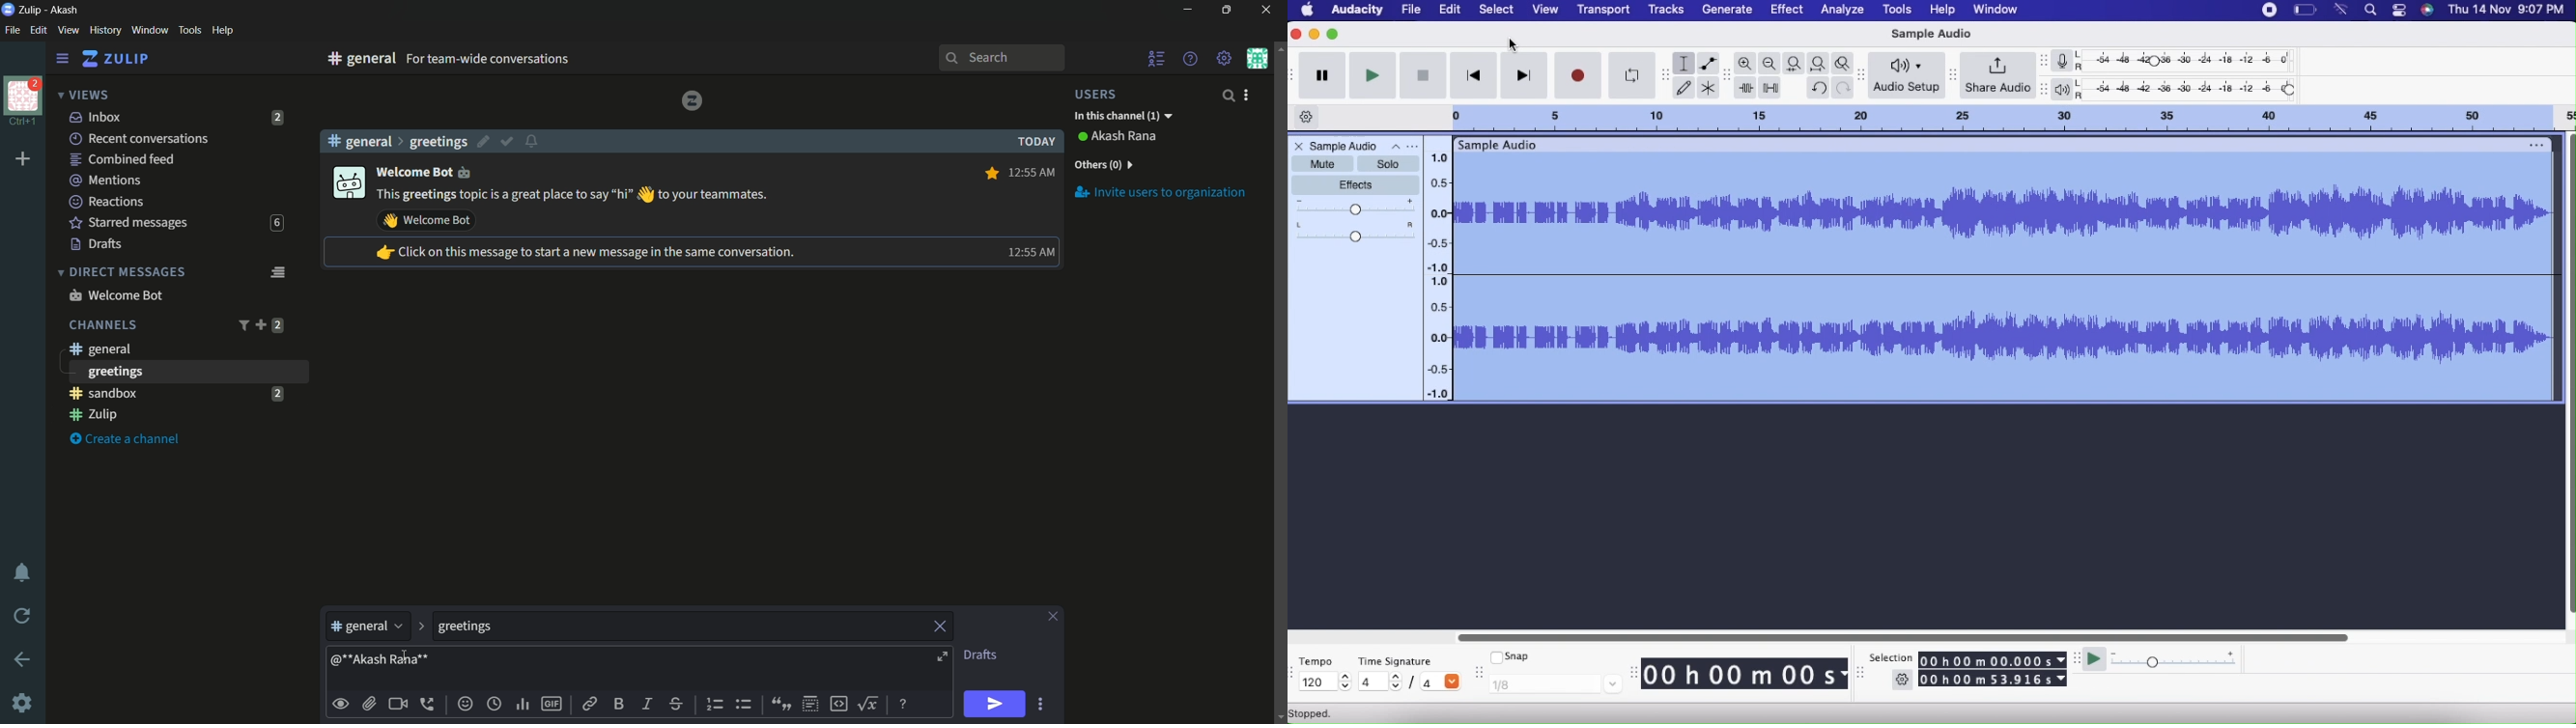 The height and width of the screenshot is (728, 2576). Describe the element at coordinates (1029, 252) in the screenshot. I see `12: 55 AM` at that location.